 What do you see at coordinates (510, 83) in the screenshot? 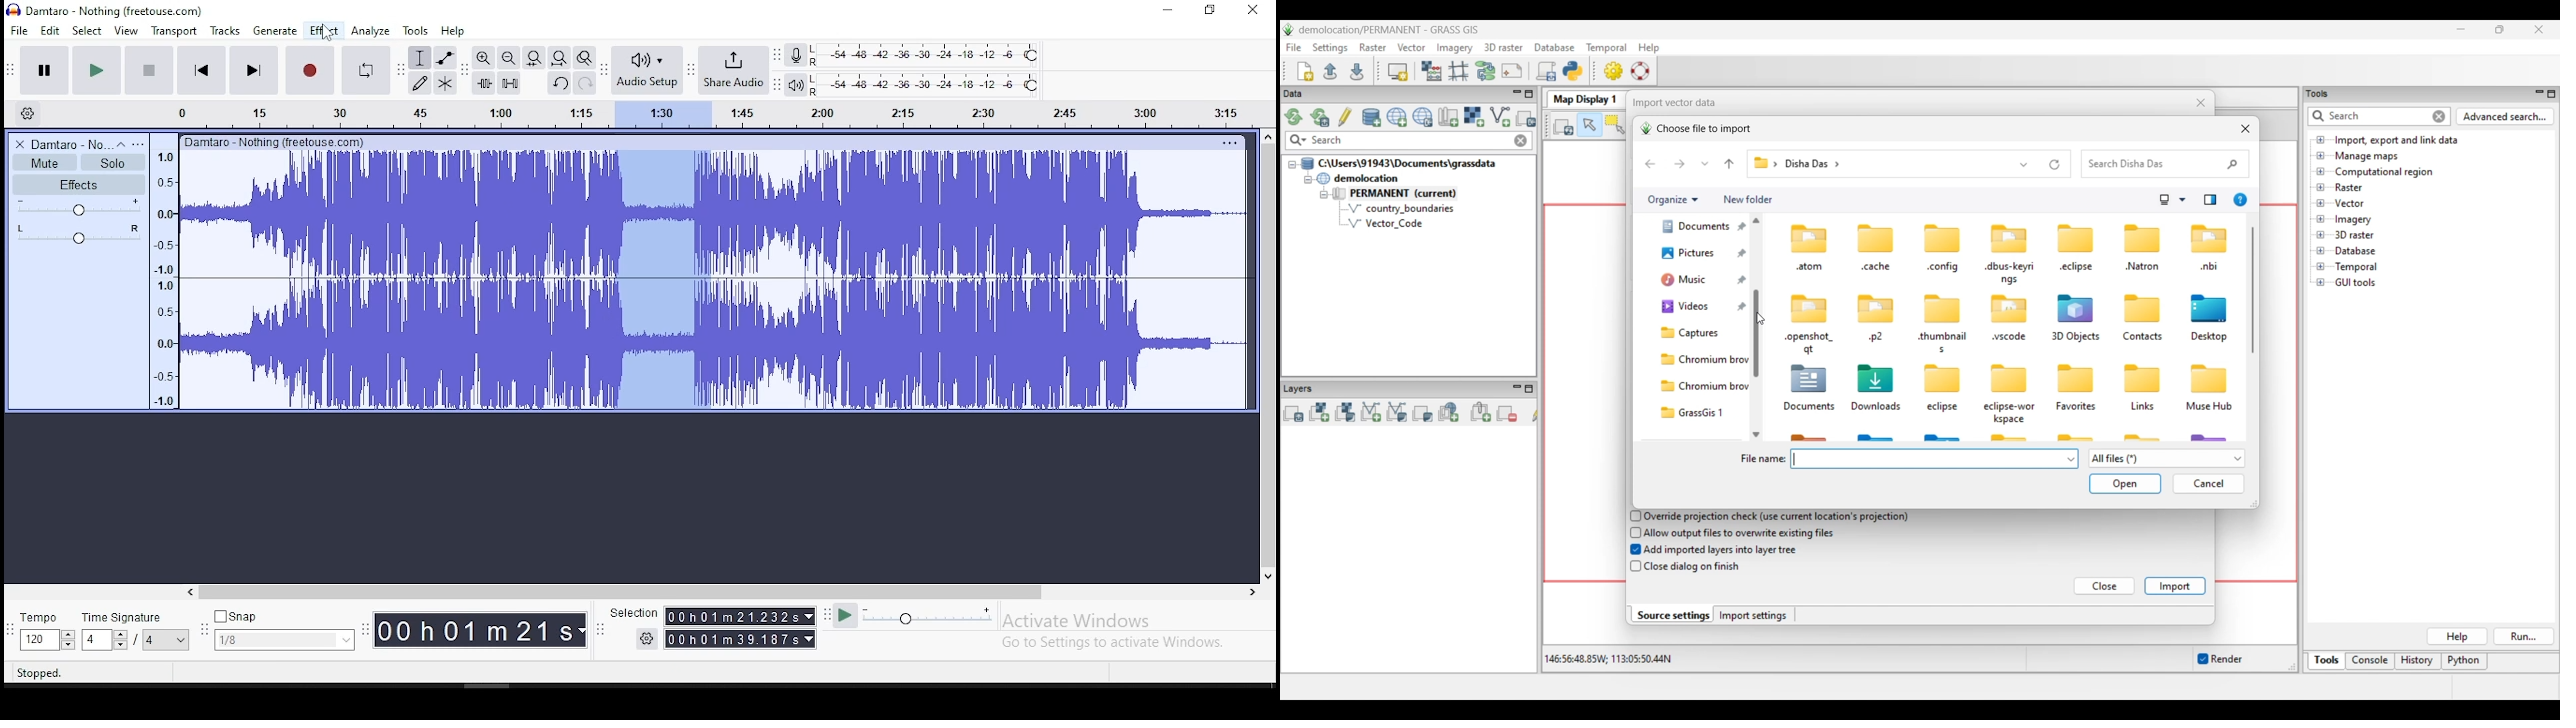
I see `silence audio signal` at bounding box center [510, 83].